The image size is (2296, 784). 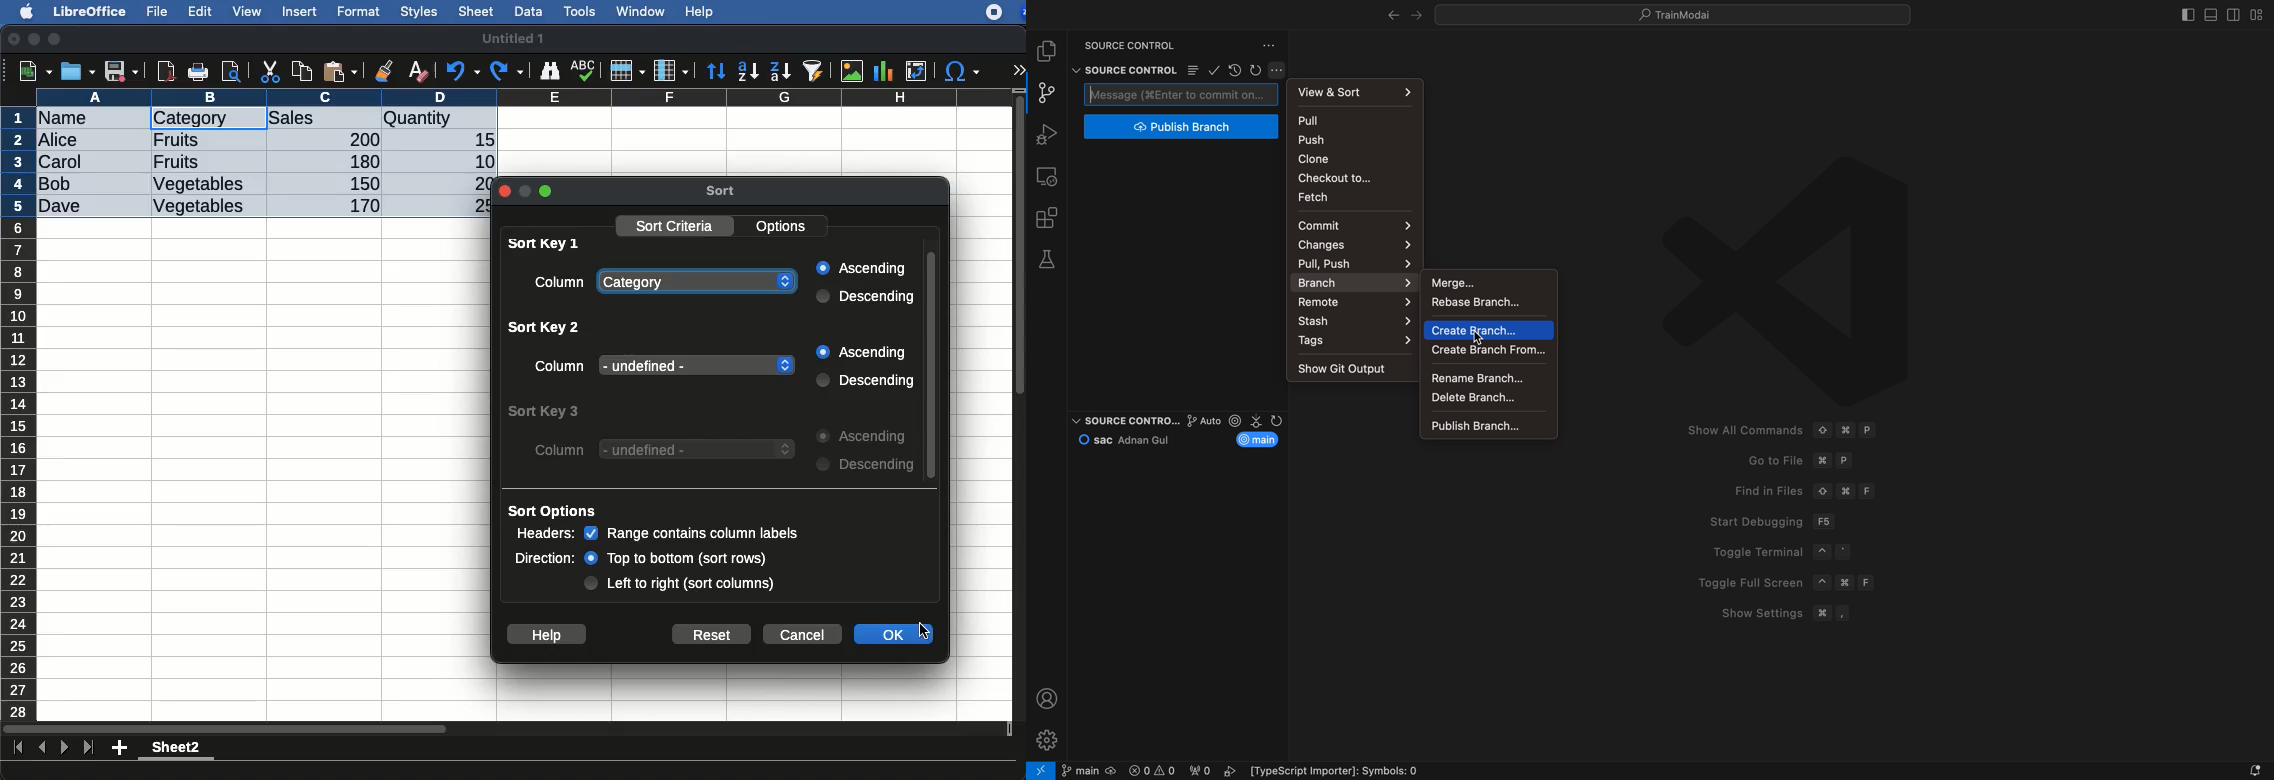 What do you see at coordinates (1488, 330) in the screenshot?
I see `create a new branch` at bounding box center [1488, 330].